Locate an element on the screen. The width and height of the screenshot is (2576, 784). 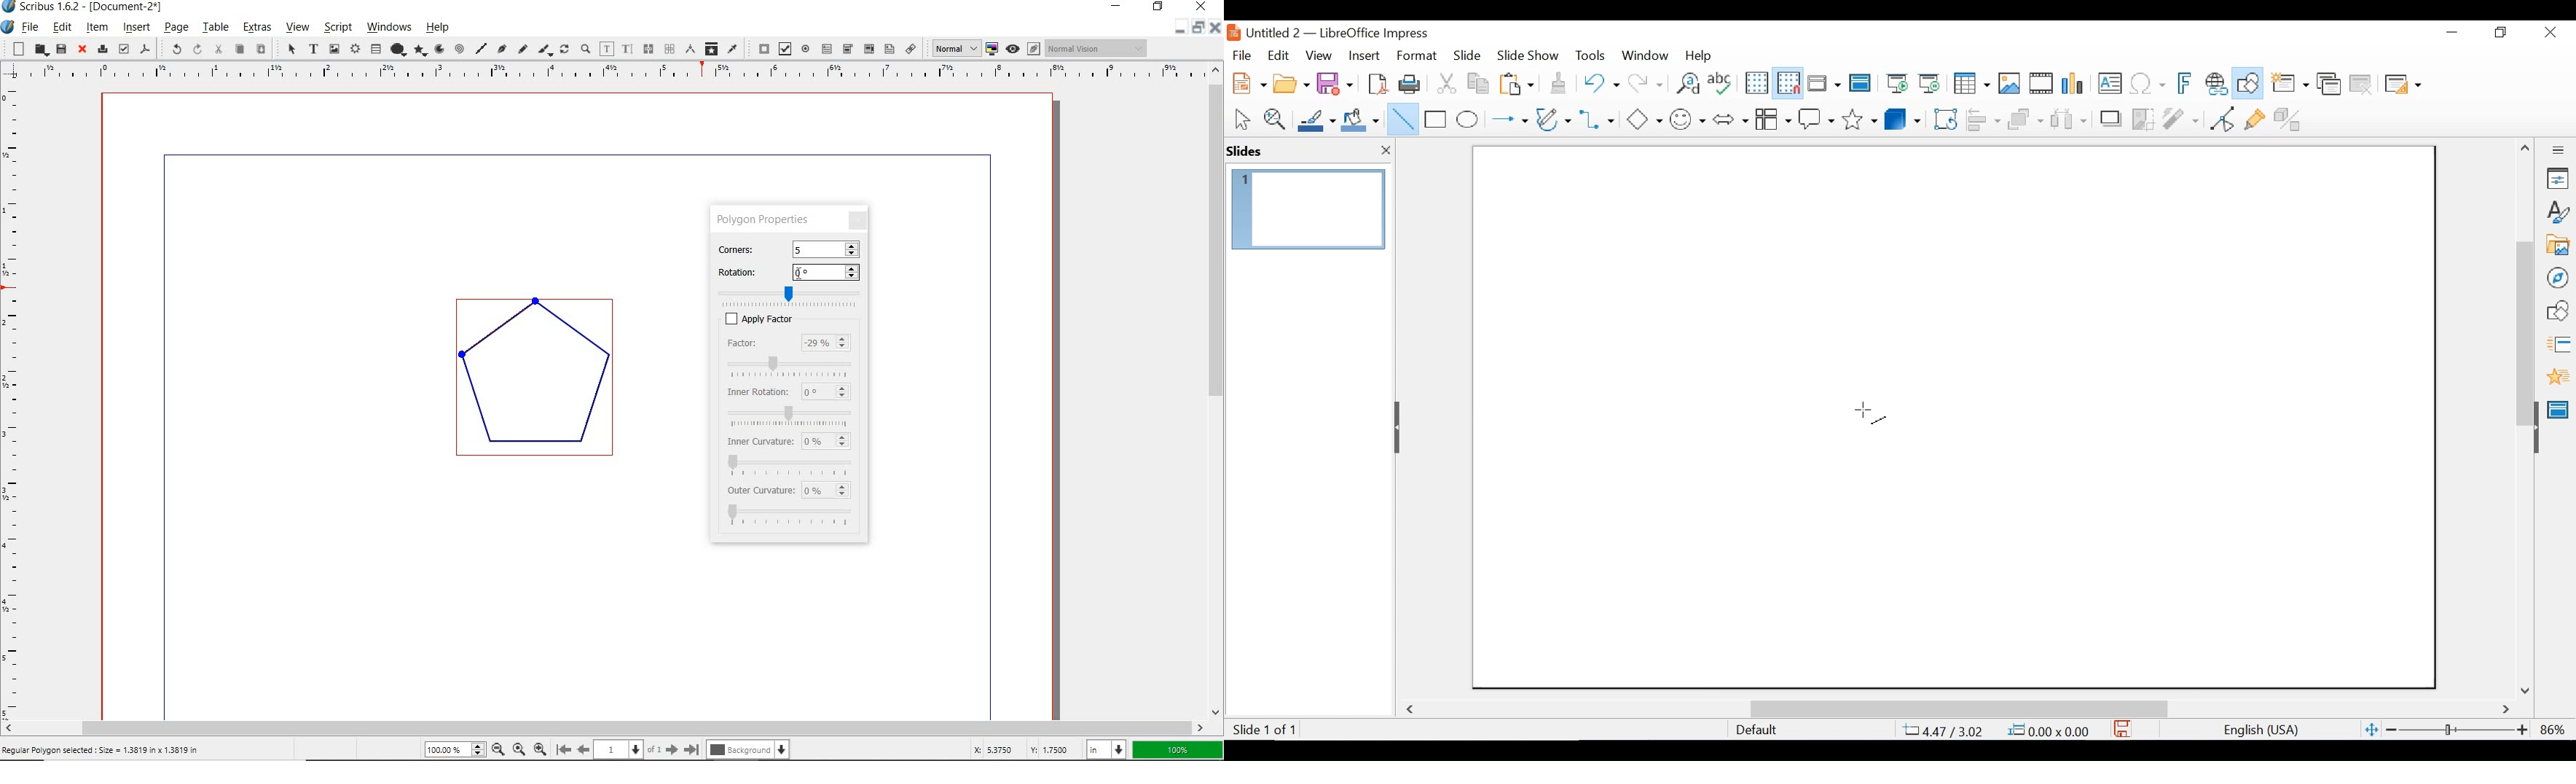
spiral is located at coordinates (460, 47).